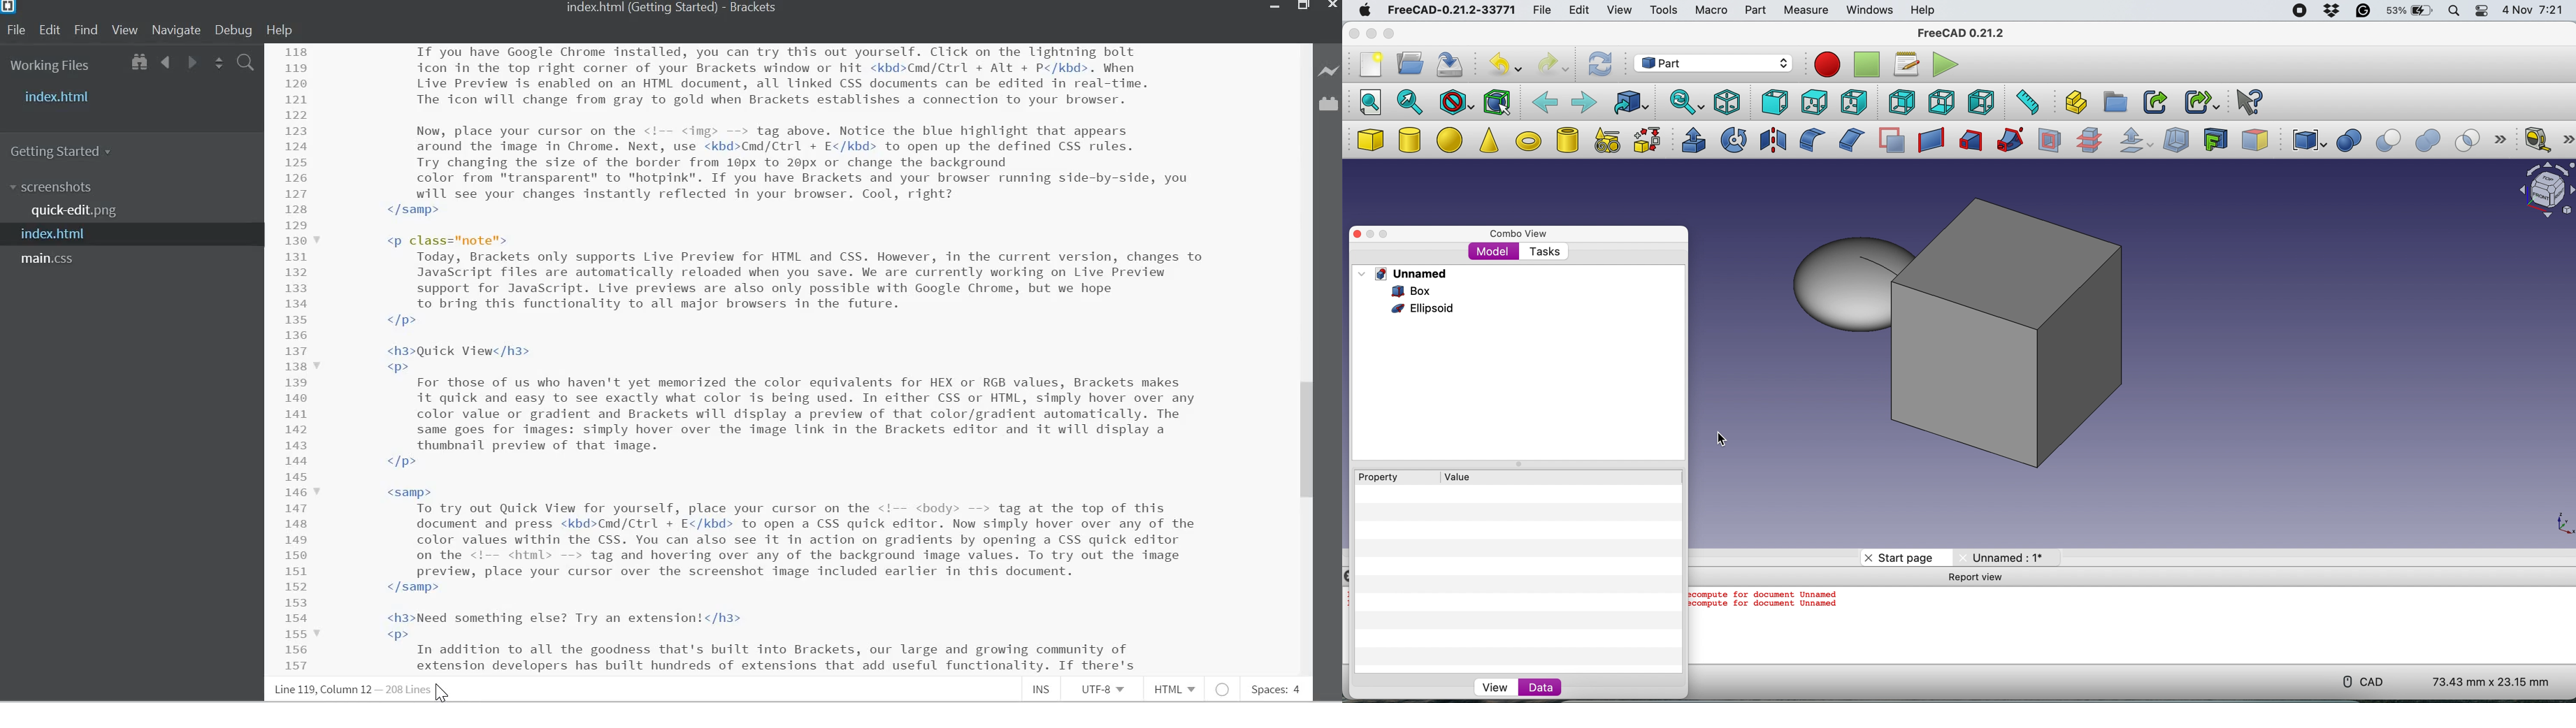 This screenshot has width=2576, height=728. Describe the element at coordinates (2349, 141) in the screenshot. I see `boolean` at that location.